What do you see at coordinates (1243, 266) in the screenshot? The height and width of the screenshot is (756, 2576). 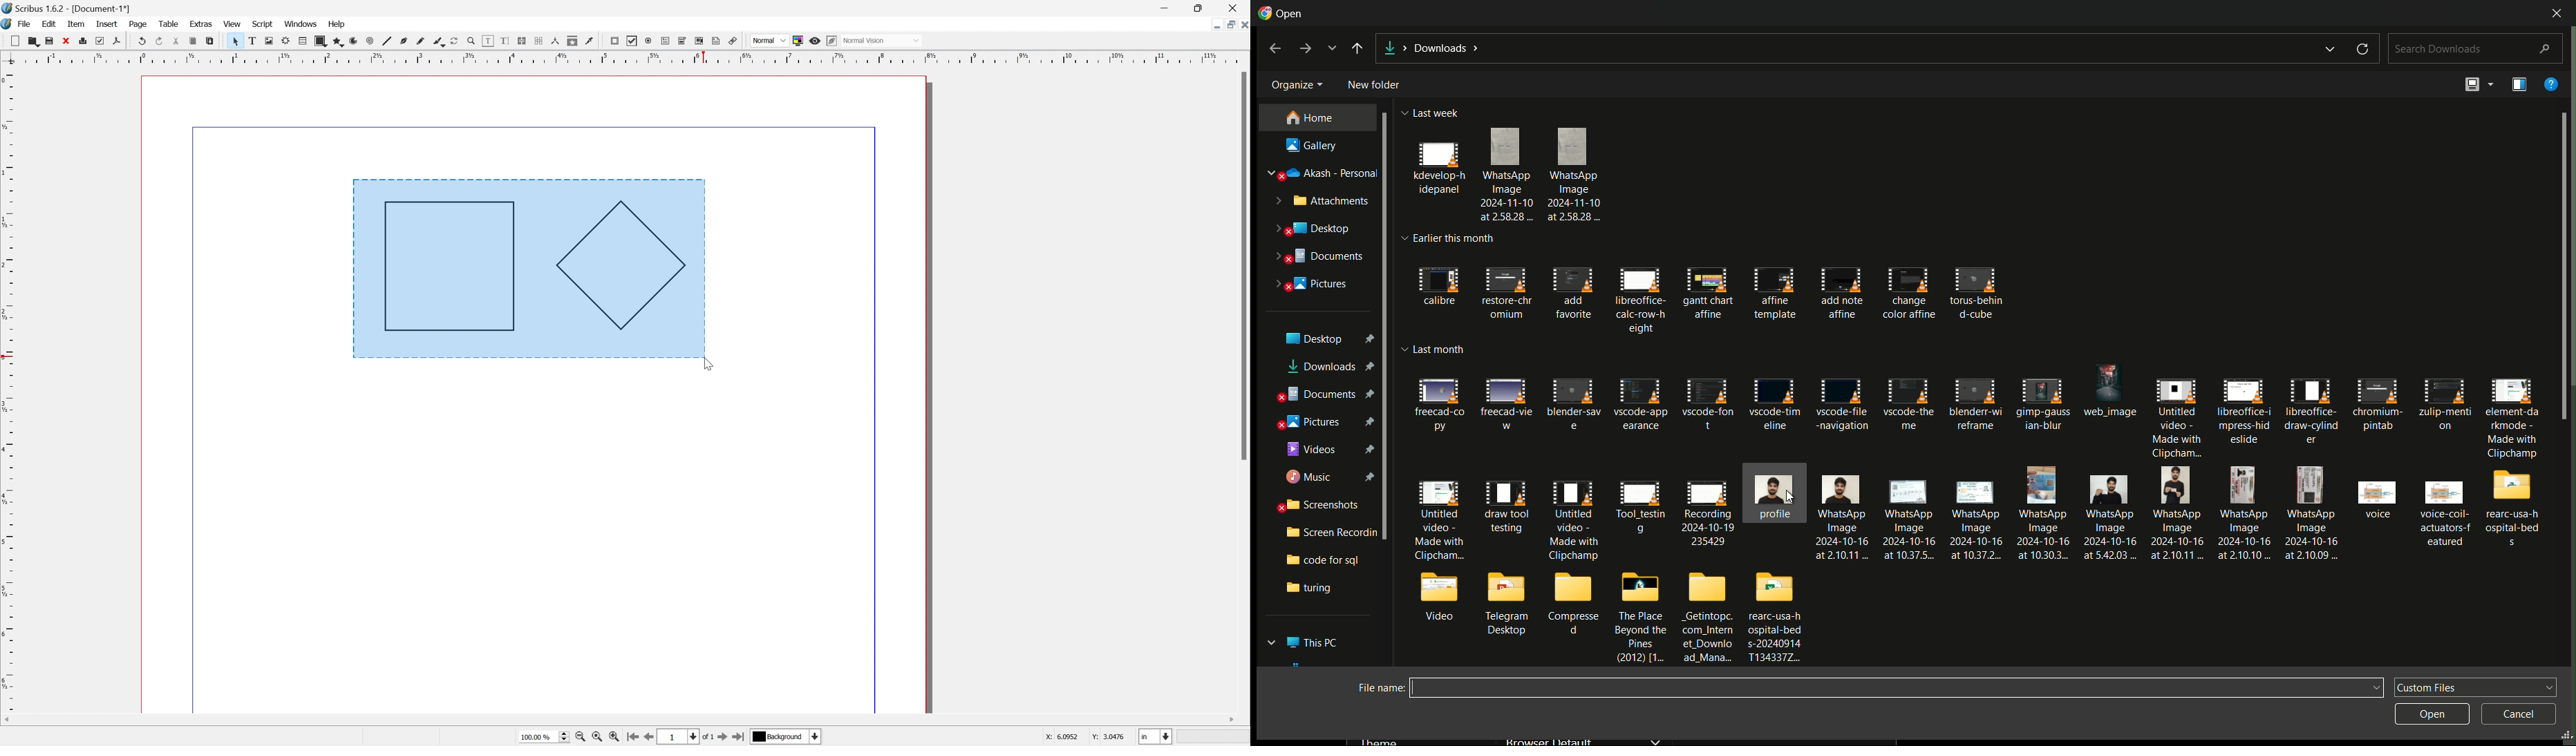 I see `Scroll Bar` at bounding box center [1243, 266].